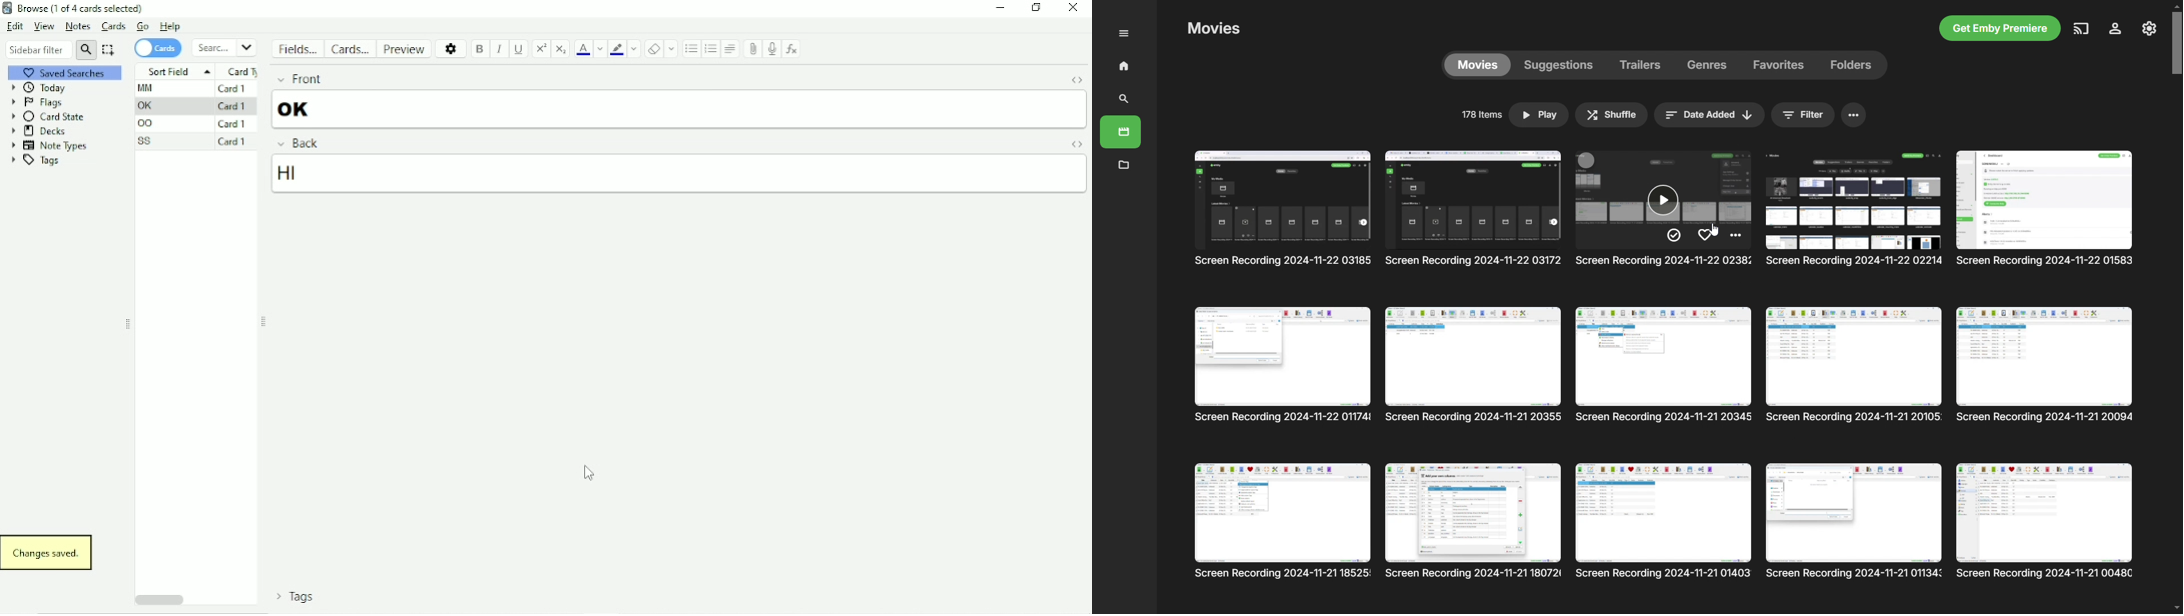 The height and width of the screenshot is (616, 2184). Describe the element at coordinates (754, 49) in the screenshot. I see `Attach picture/audio/video` at that location.